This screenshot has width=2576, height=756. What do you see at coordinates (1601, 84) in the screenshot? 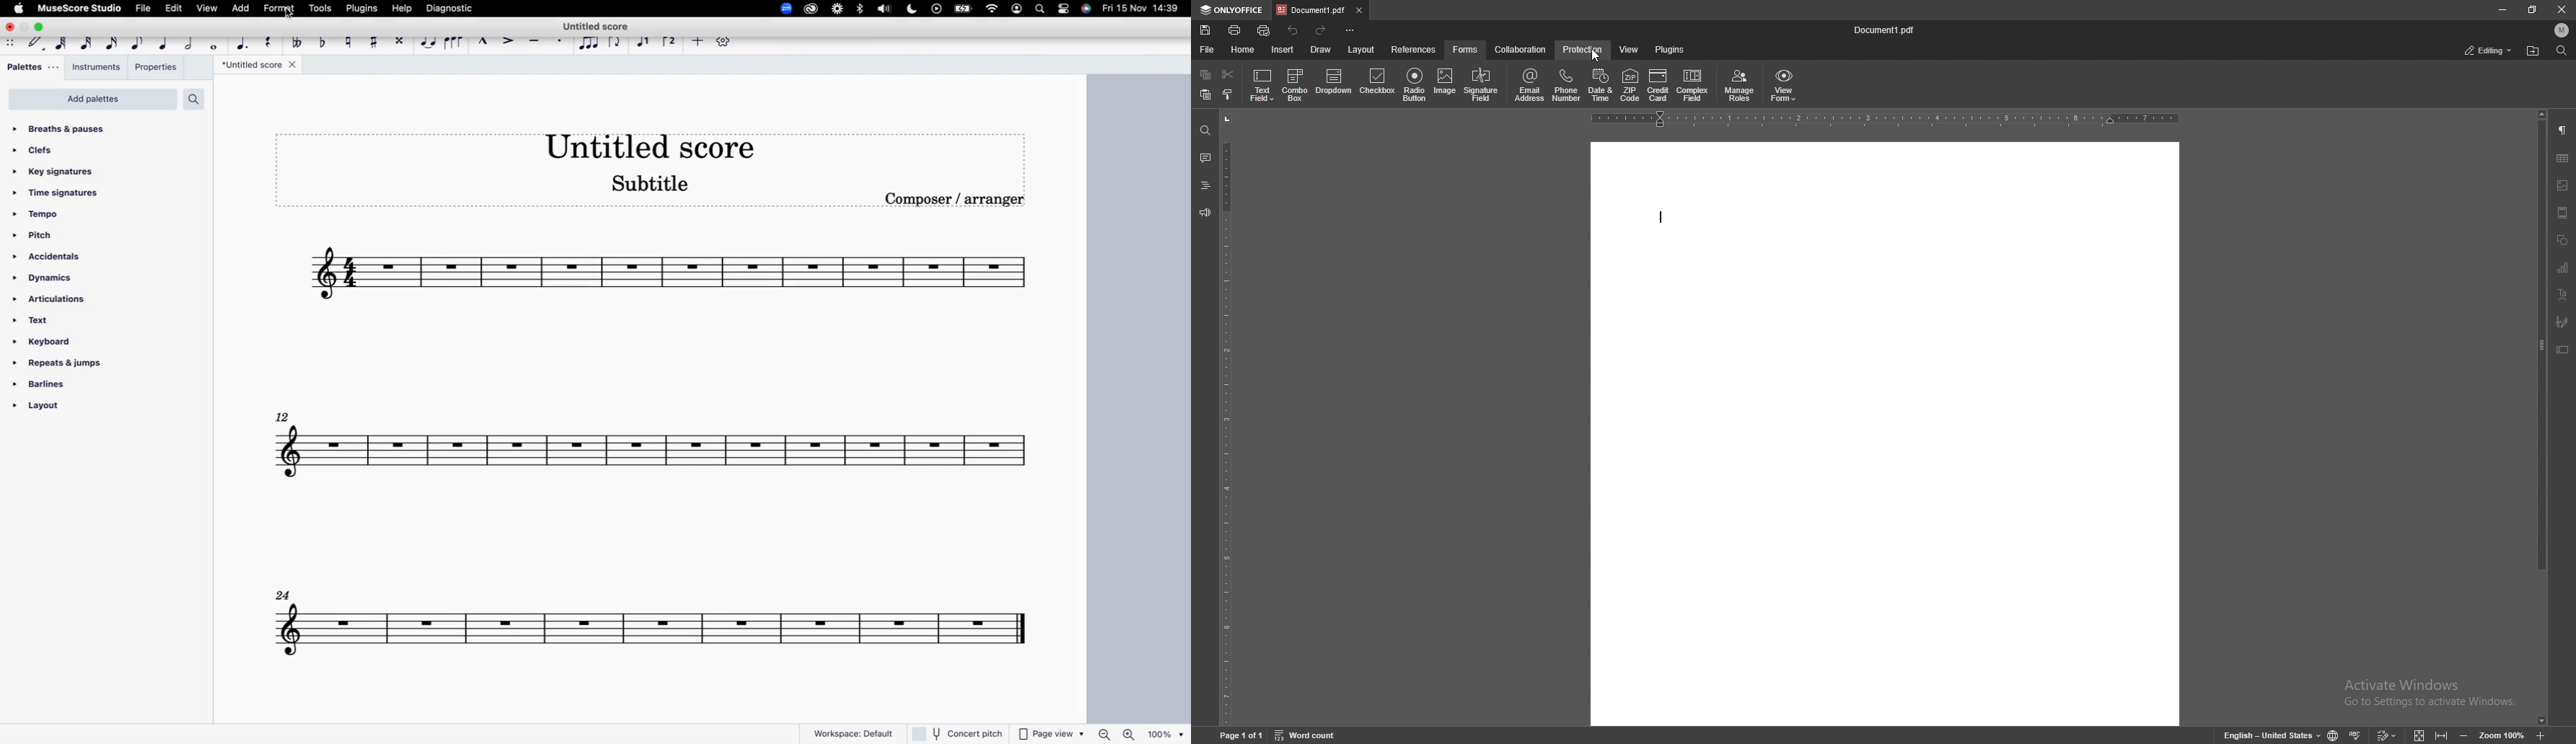
I see `date and time` at bounding box center [1601, 84].